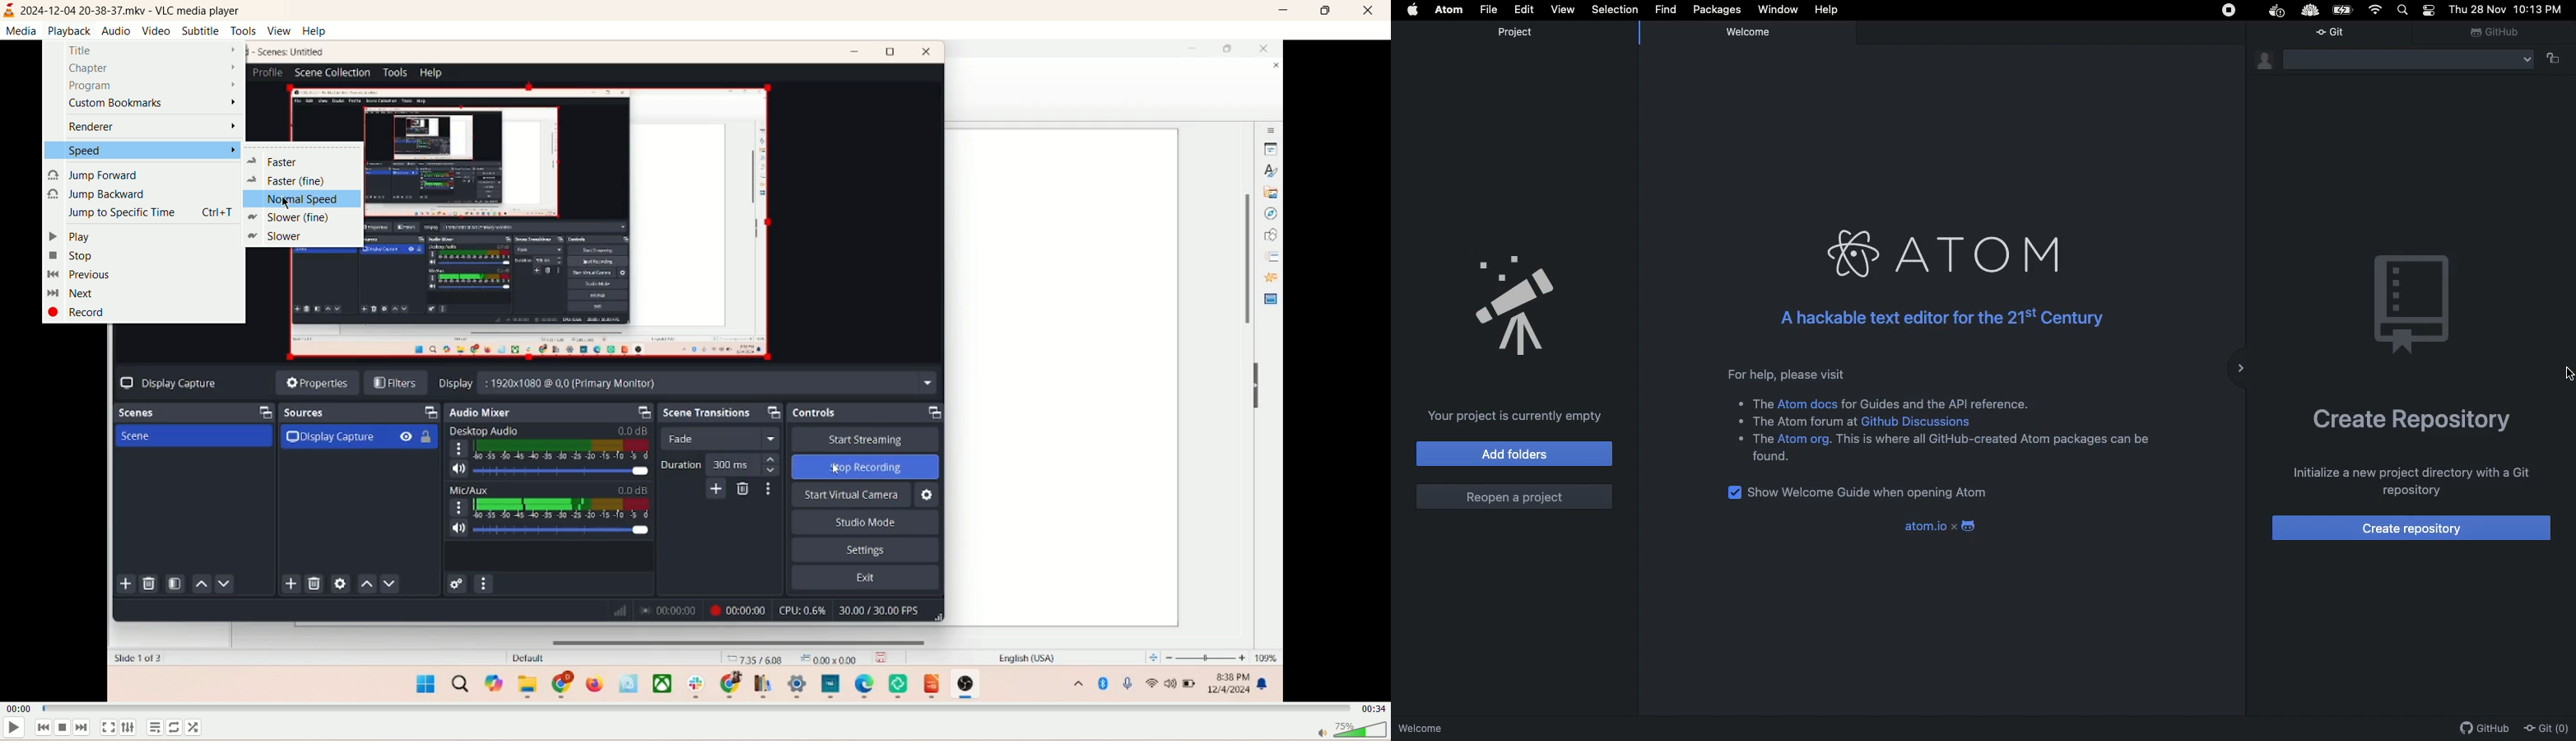  Describe the element at coordinates (303, 197) in the screenshot. I see `normal speed` at that location.